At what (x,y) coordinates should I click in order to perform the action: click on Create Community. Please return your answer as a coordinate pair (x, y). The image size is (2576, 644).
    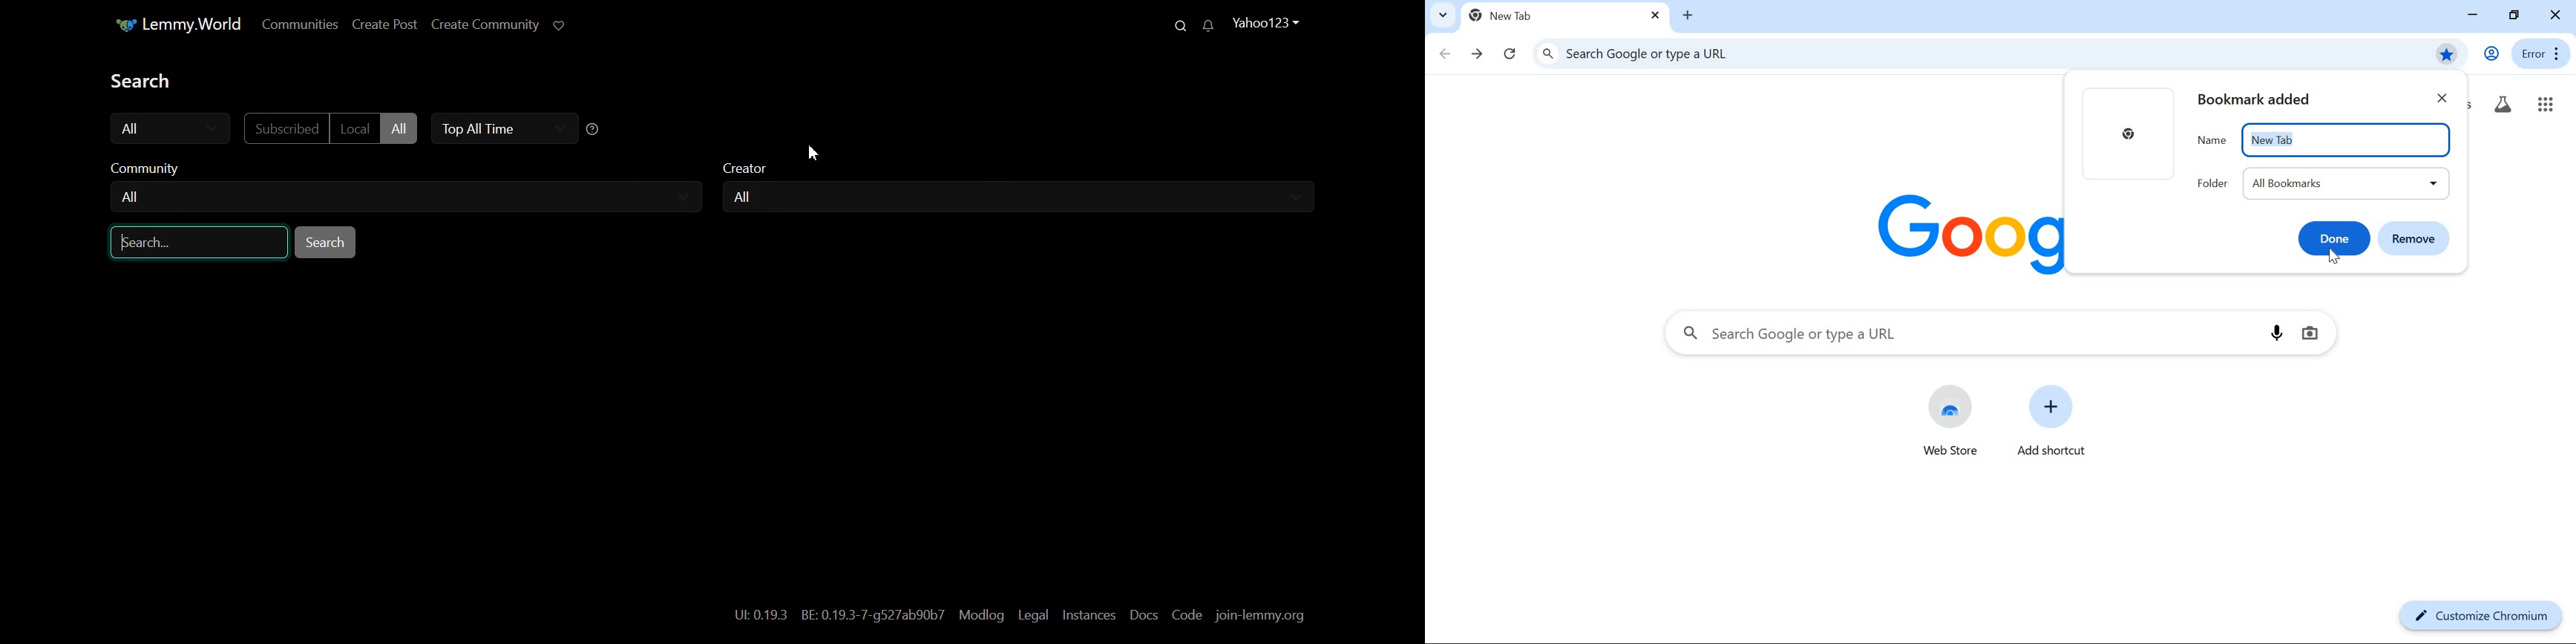
    Looking at the image, I should click on (483, 26).